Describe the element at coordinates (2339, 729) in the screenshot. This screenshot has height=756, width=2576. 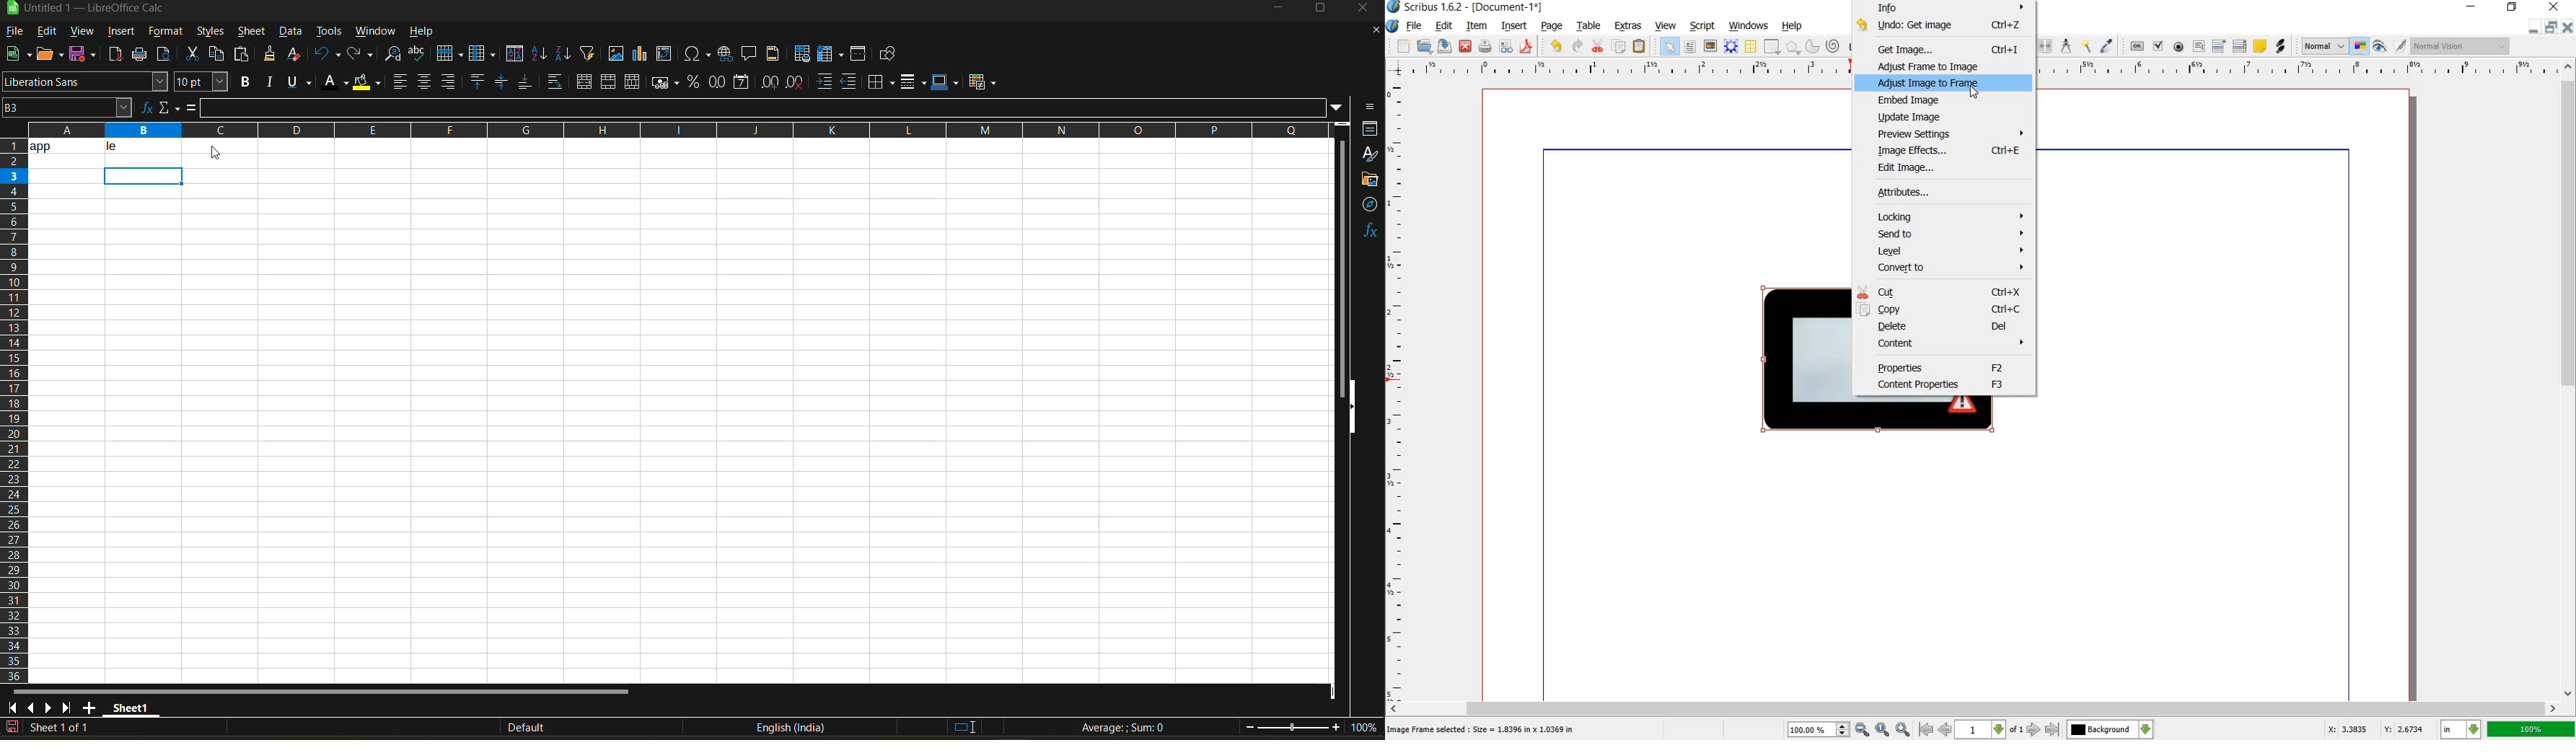
I see `coordinates x: 3.4729` at that location.